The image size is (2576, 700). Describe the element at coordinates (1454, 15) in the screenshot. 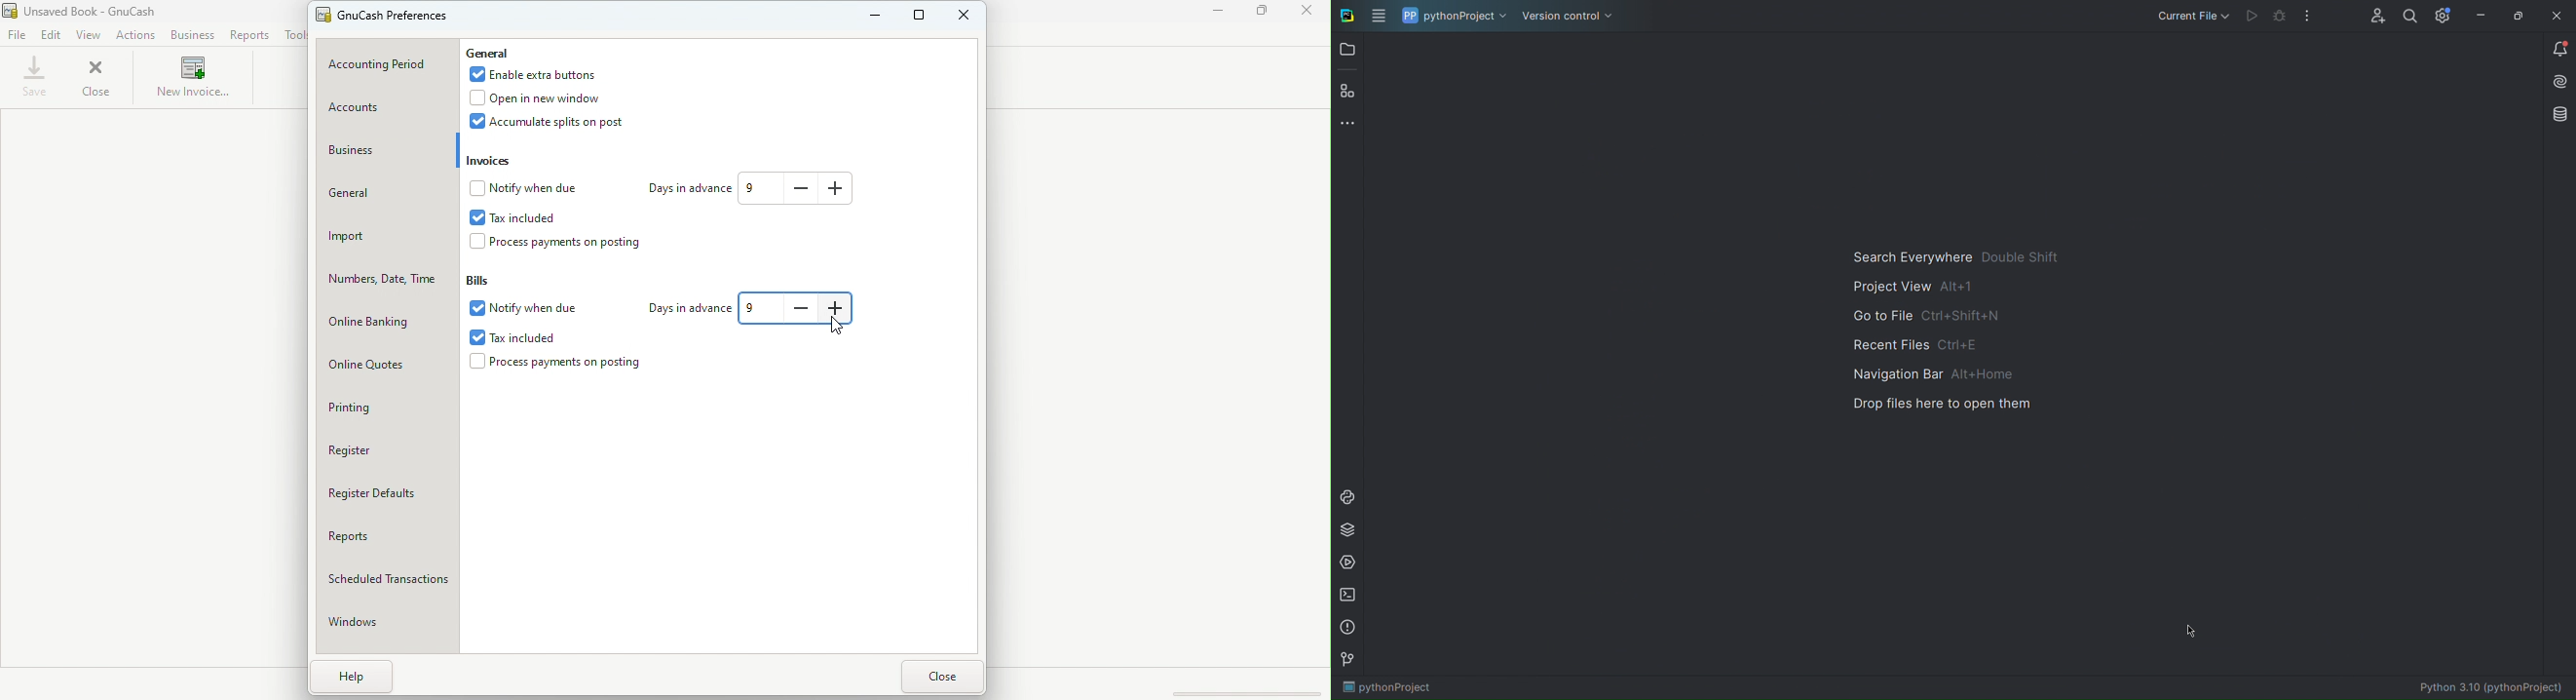

I see `pythonProject` at that location.